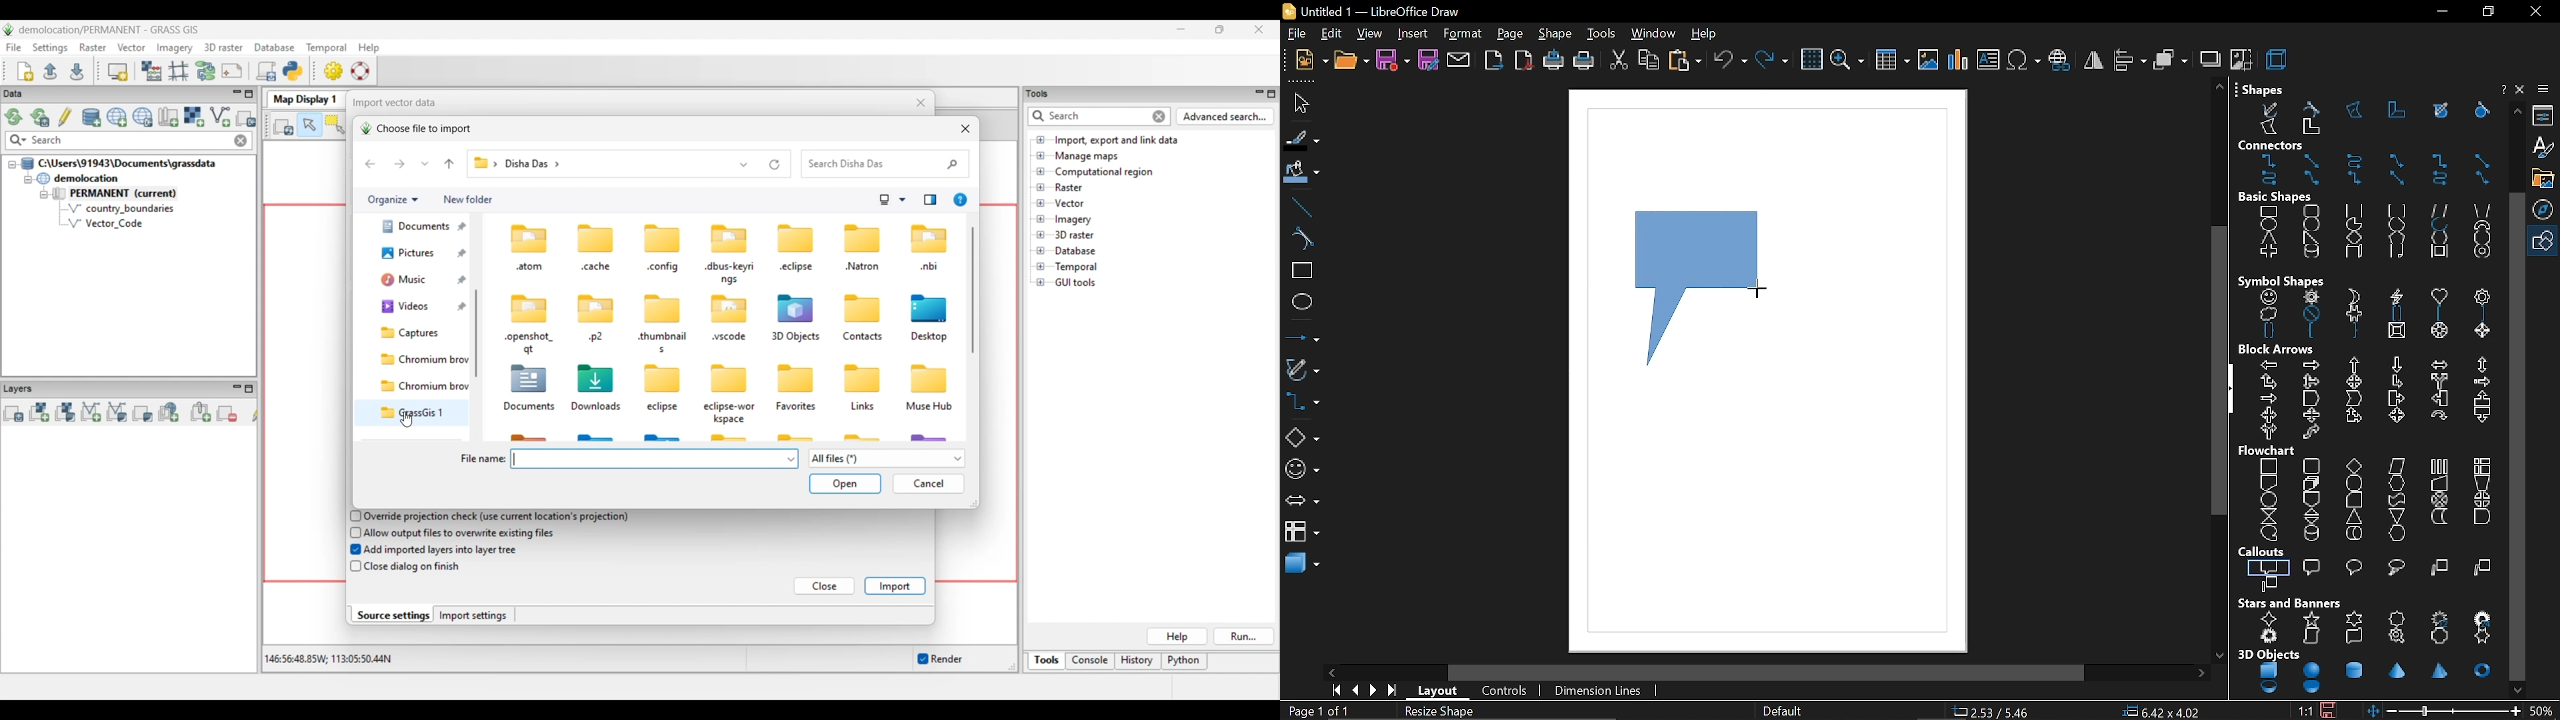 Image resolution: width=2576 pixels, height=728 pixels. What do you see at coordinates (2128, 60) in the screenshot?
I see `align` at bounding box center [2128, 60].